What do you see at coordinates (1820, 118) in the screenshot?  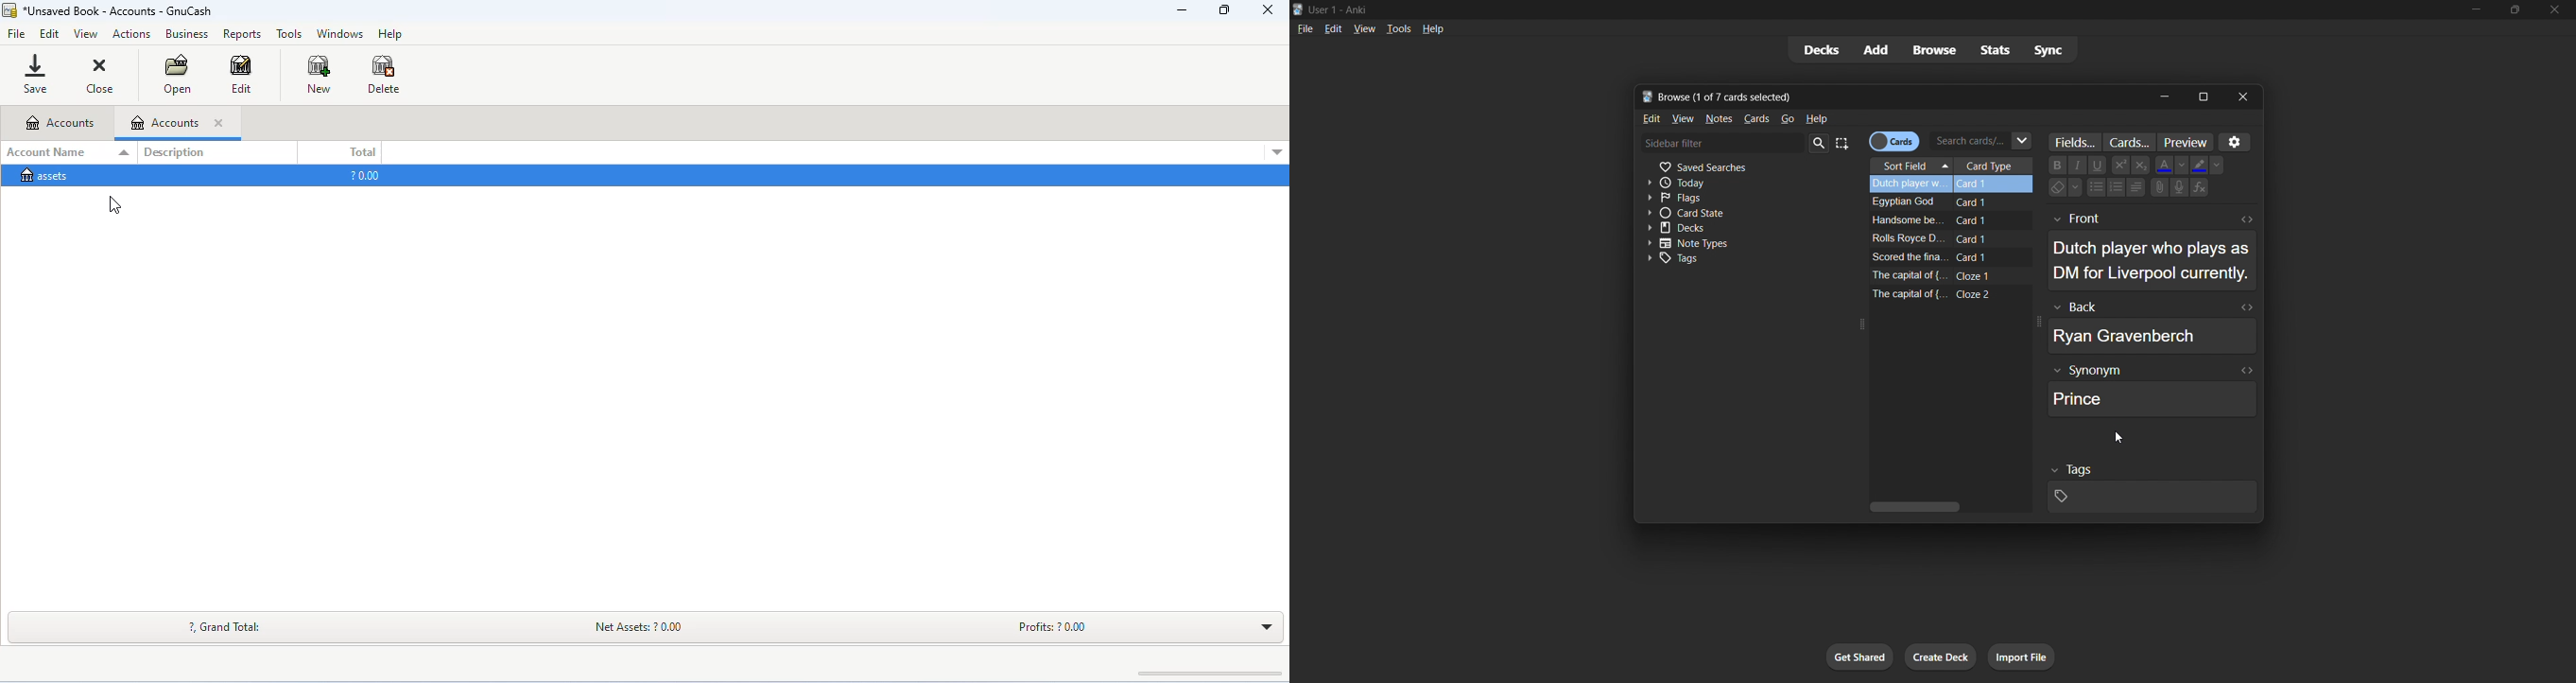 I see `help` at bounding box center [1820, 118].